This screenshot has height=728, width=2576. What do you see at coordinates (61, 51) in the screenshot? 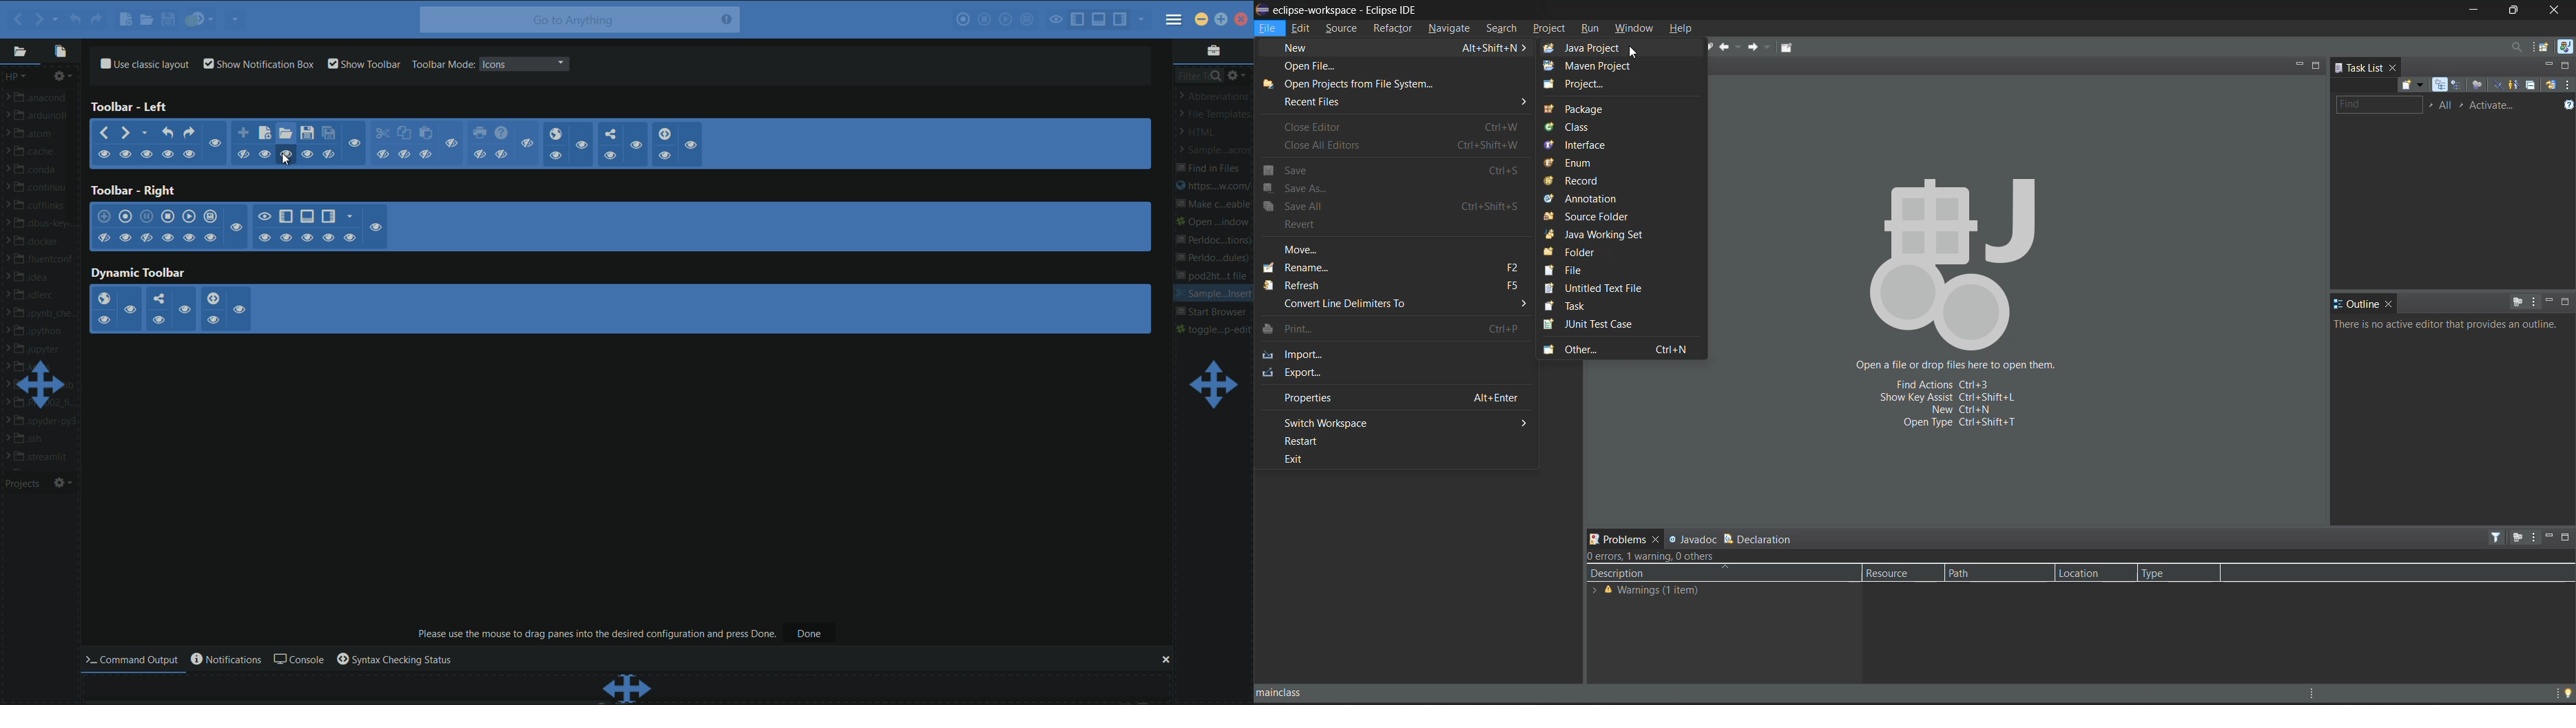
I see `open files` at bounding box center [61, 51].